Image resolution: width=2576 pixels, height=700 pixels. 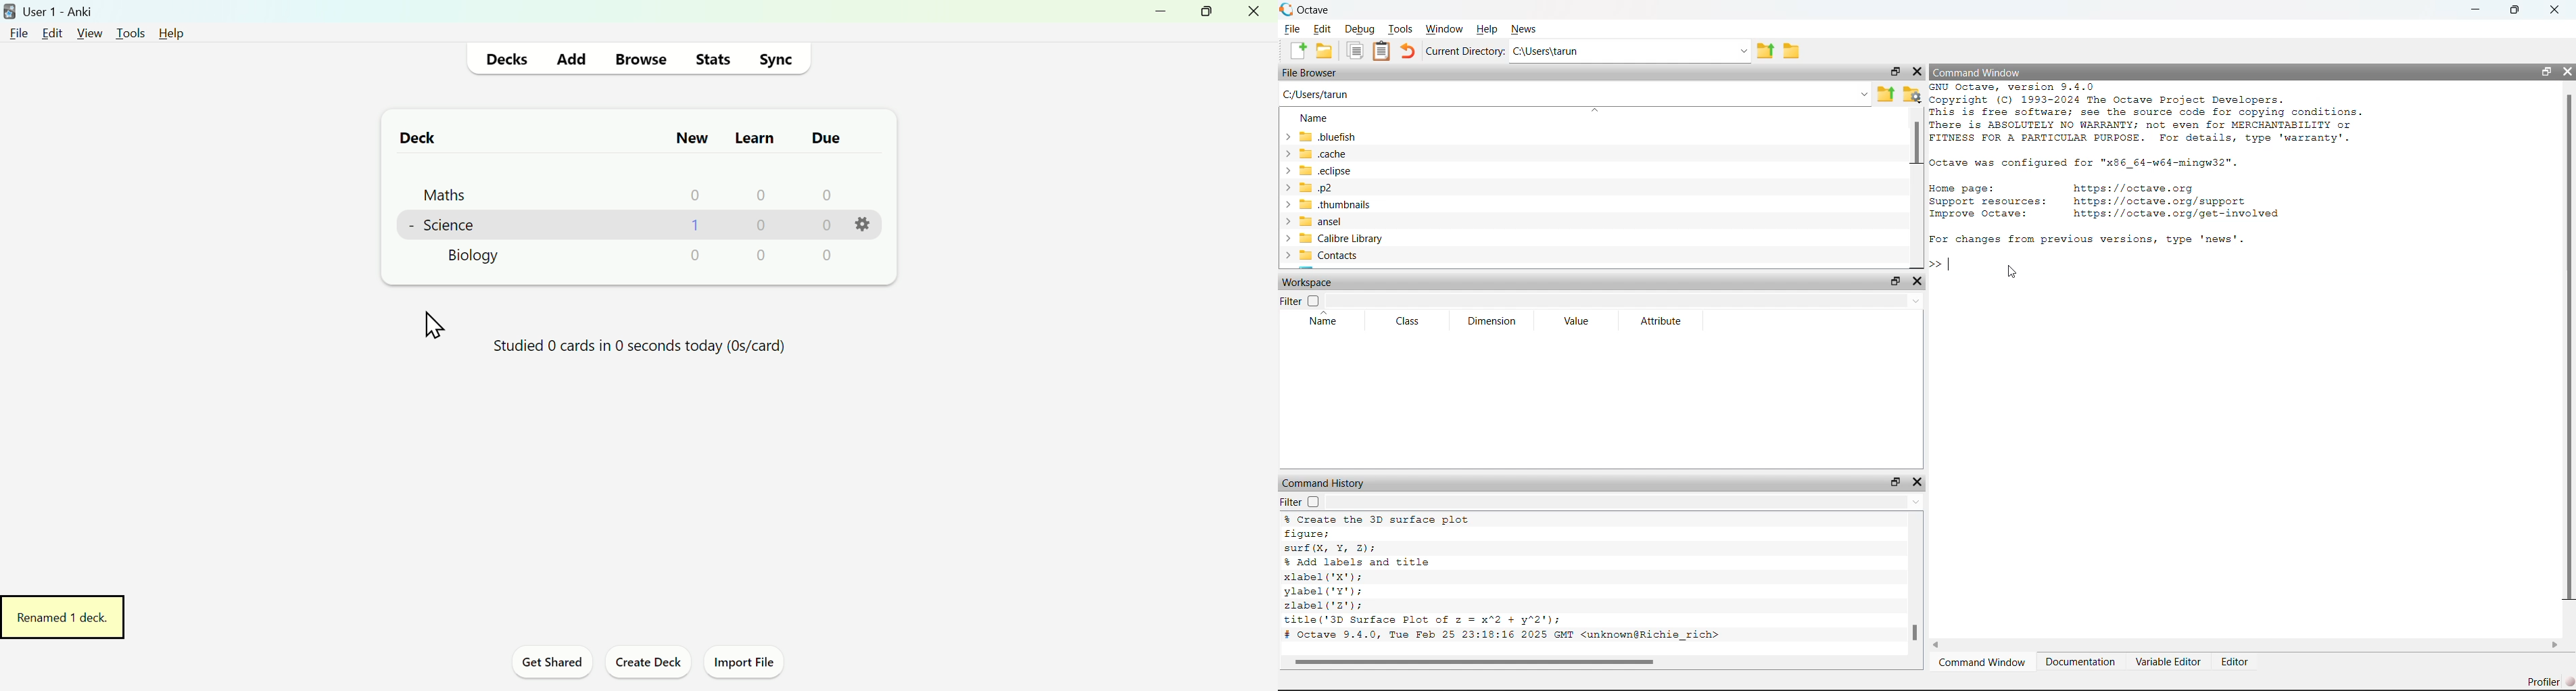 I want to click on Due, so click(x=822, y=138).